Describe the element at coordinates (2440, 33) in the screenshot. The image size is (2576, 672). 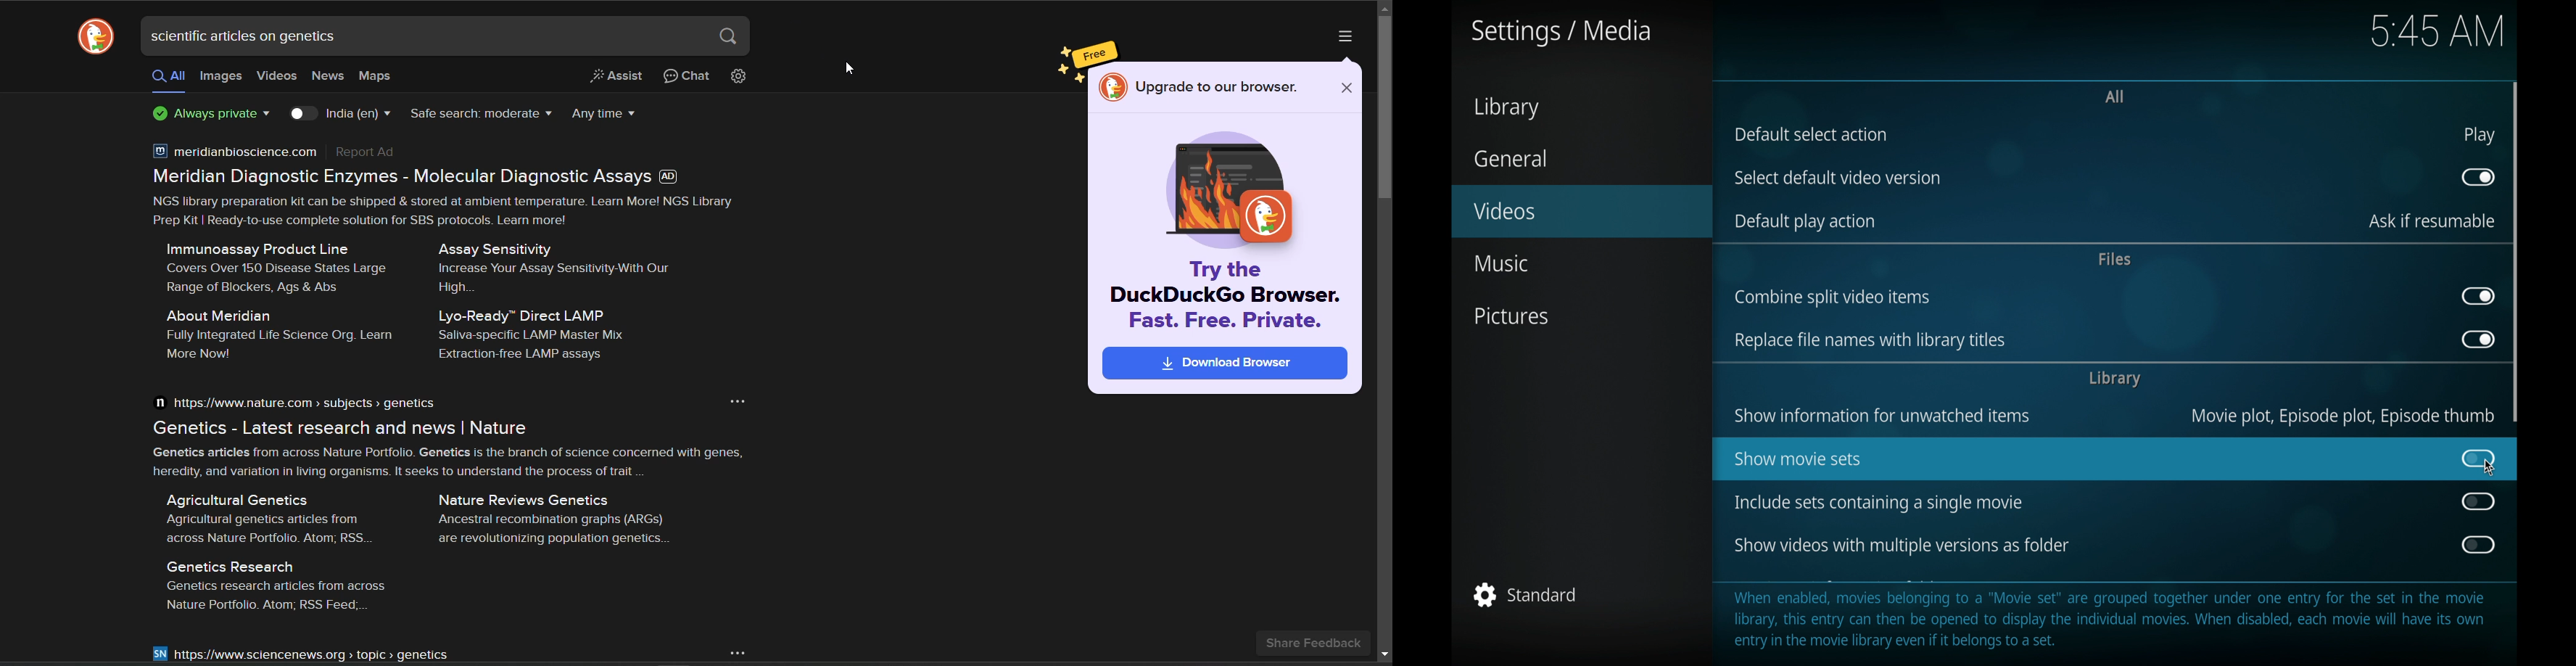
I see `5.44 am` at that location.